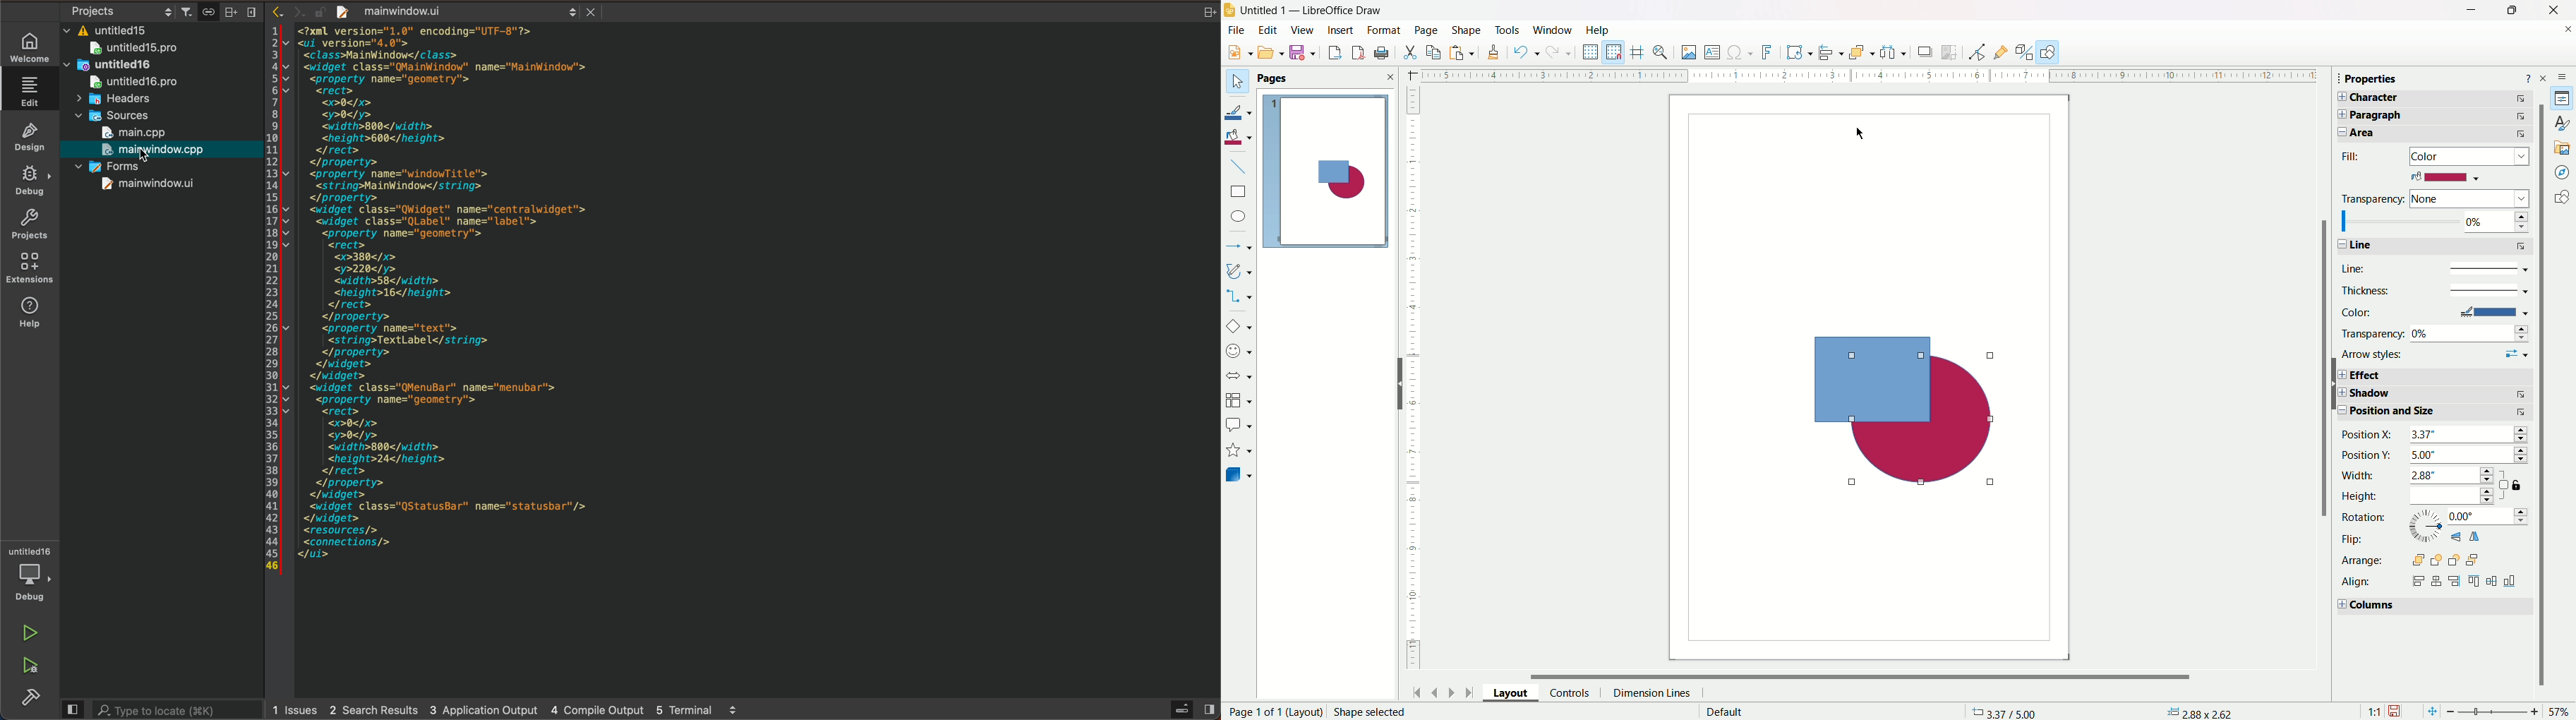 This screenshot has height=728, width=2576. What do you see at coordinates (1330, 173) in the screenshot?
I see `page` at bounding box center [1330, 173].